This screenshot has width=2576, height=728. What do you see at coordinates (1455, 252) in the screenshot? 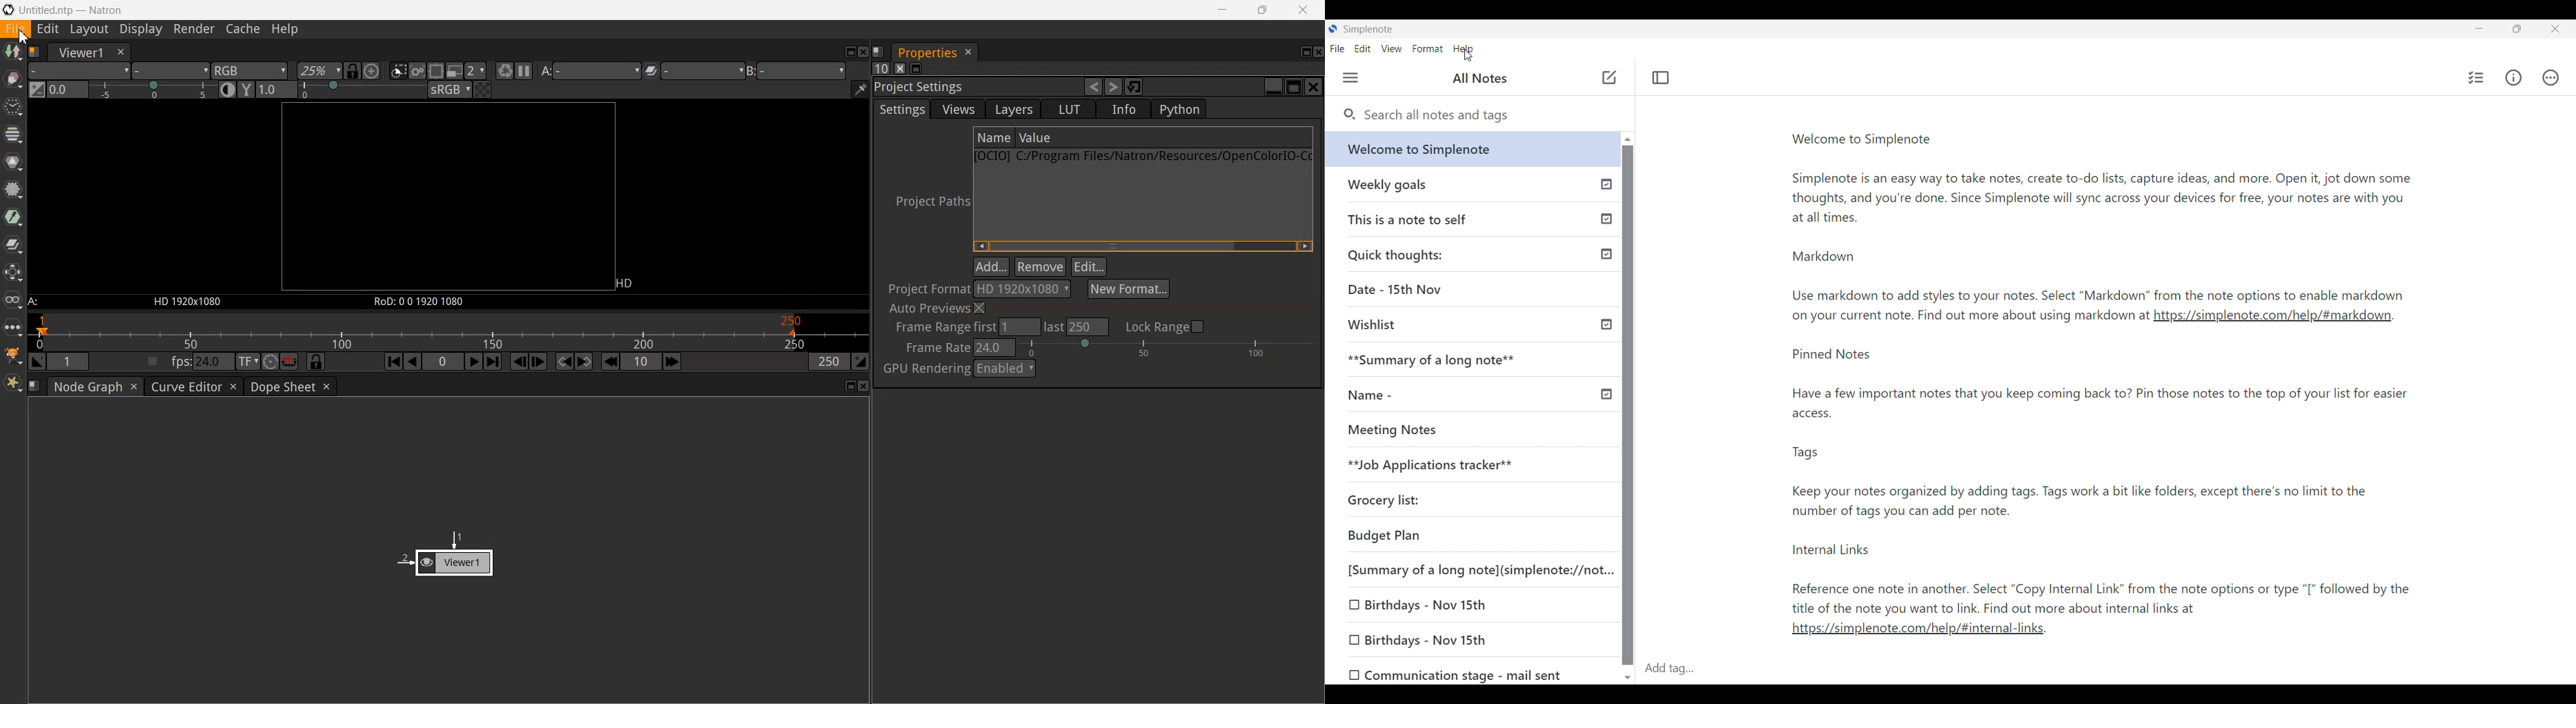
I see `Quick thoughts:` at bounding box center [1455, 252].